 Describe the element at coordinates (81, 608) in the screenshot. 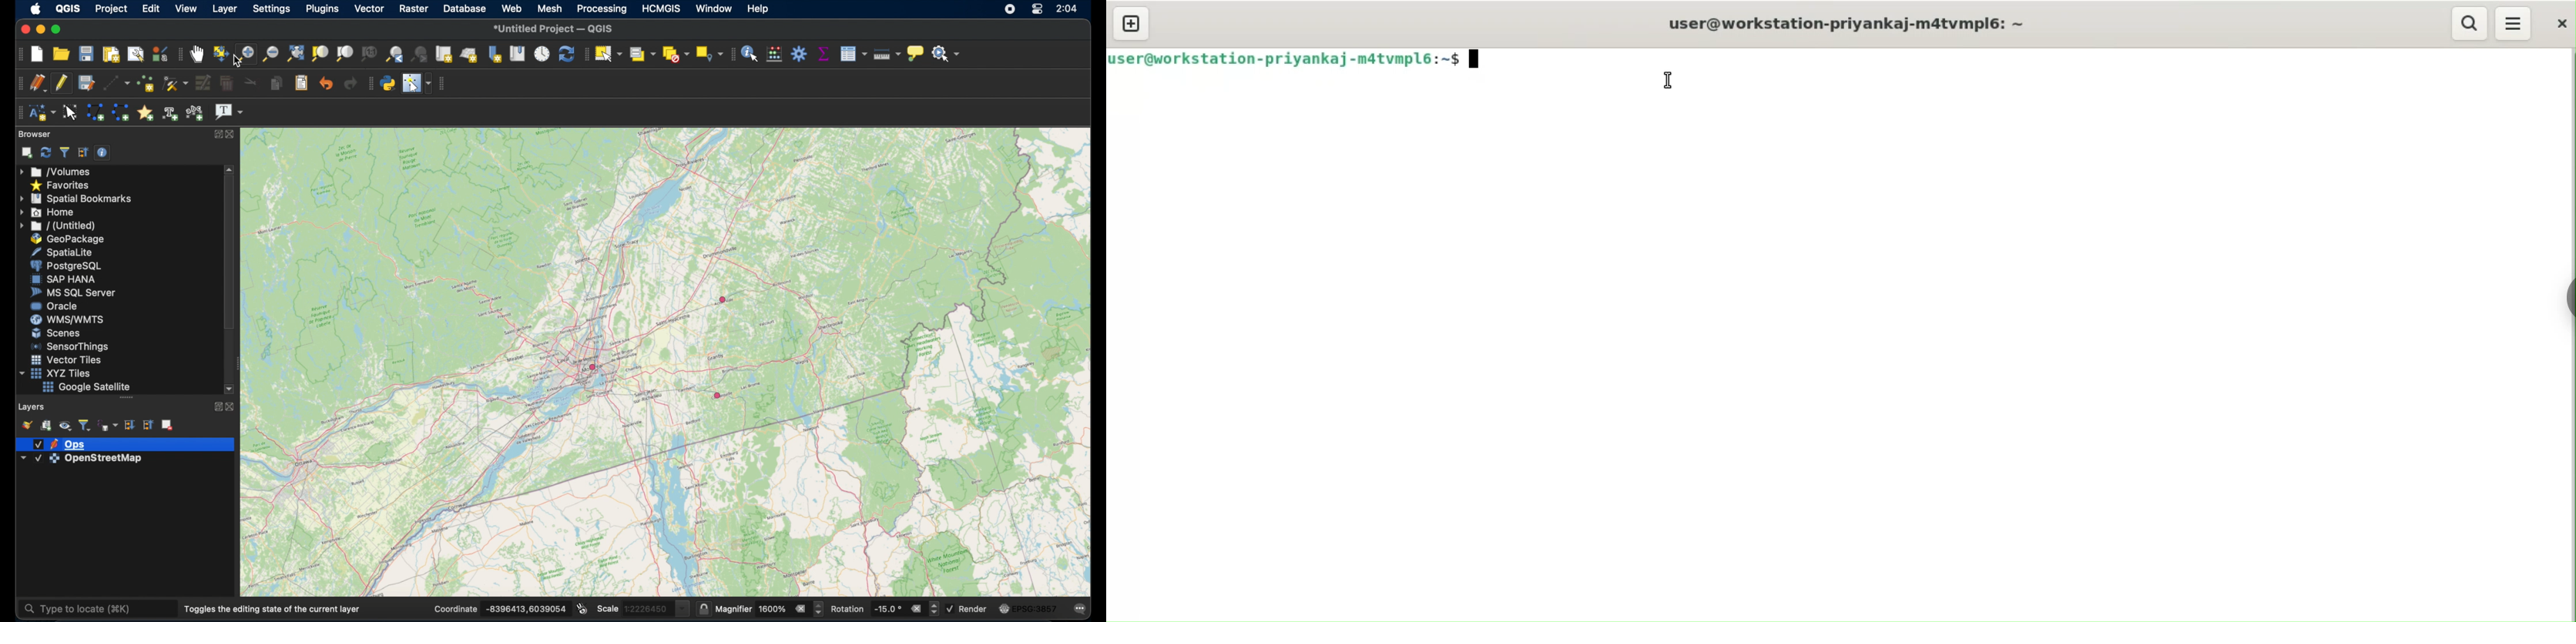

I see `type to locate` at that location.